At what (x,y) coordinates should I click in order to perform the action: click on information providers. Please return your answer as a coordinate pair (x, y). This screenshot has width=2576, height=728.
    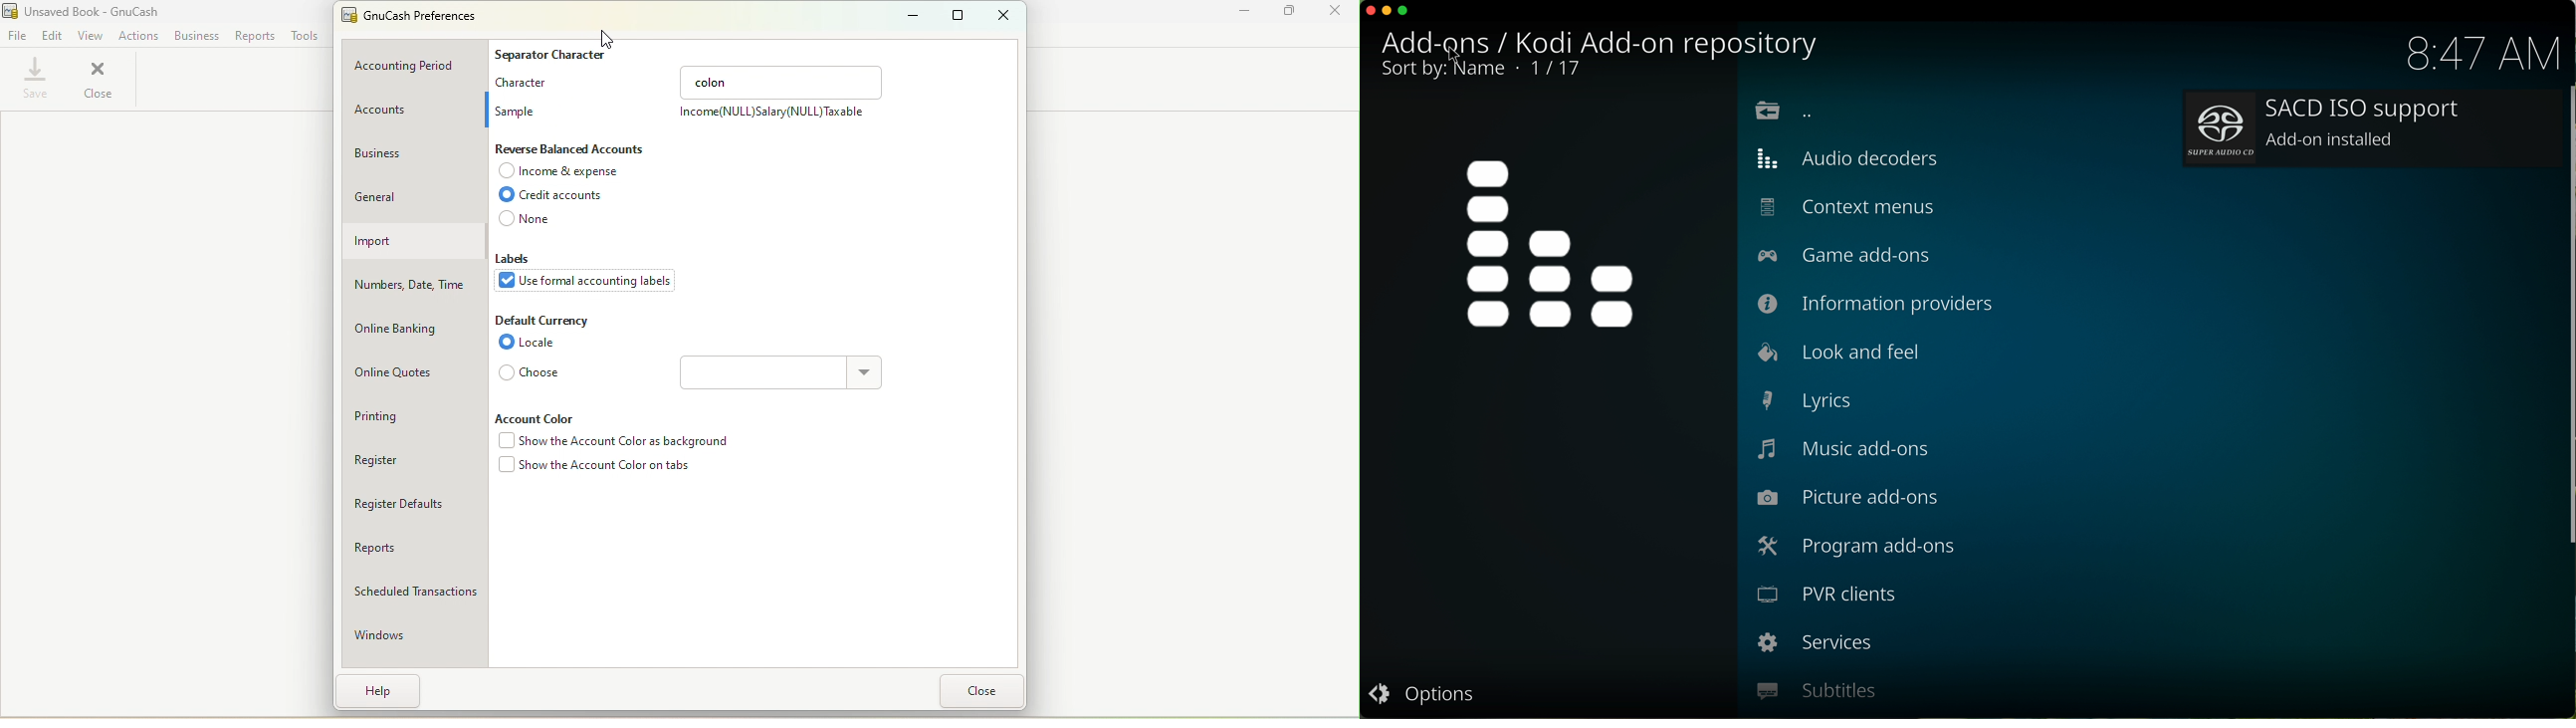
    Looking at the image, I should click on (1879, 303).